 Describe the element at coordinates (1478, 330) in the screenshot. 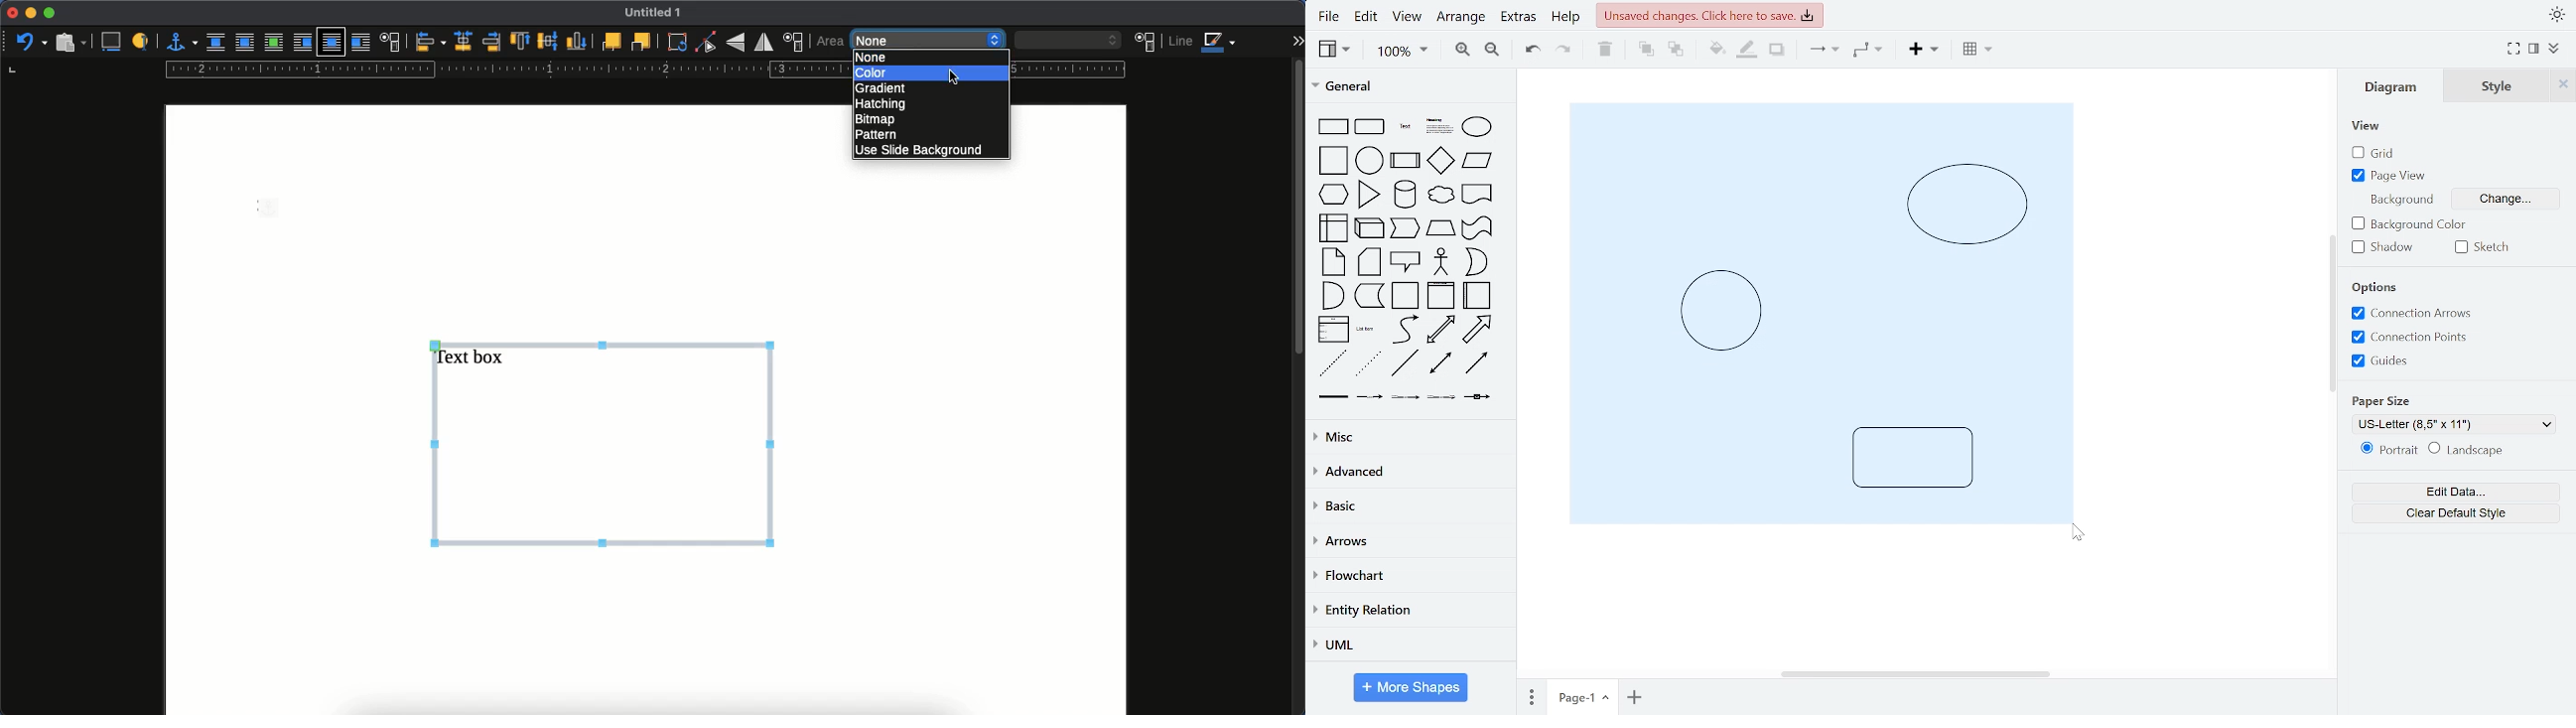

I see `arrow` at that location.